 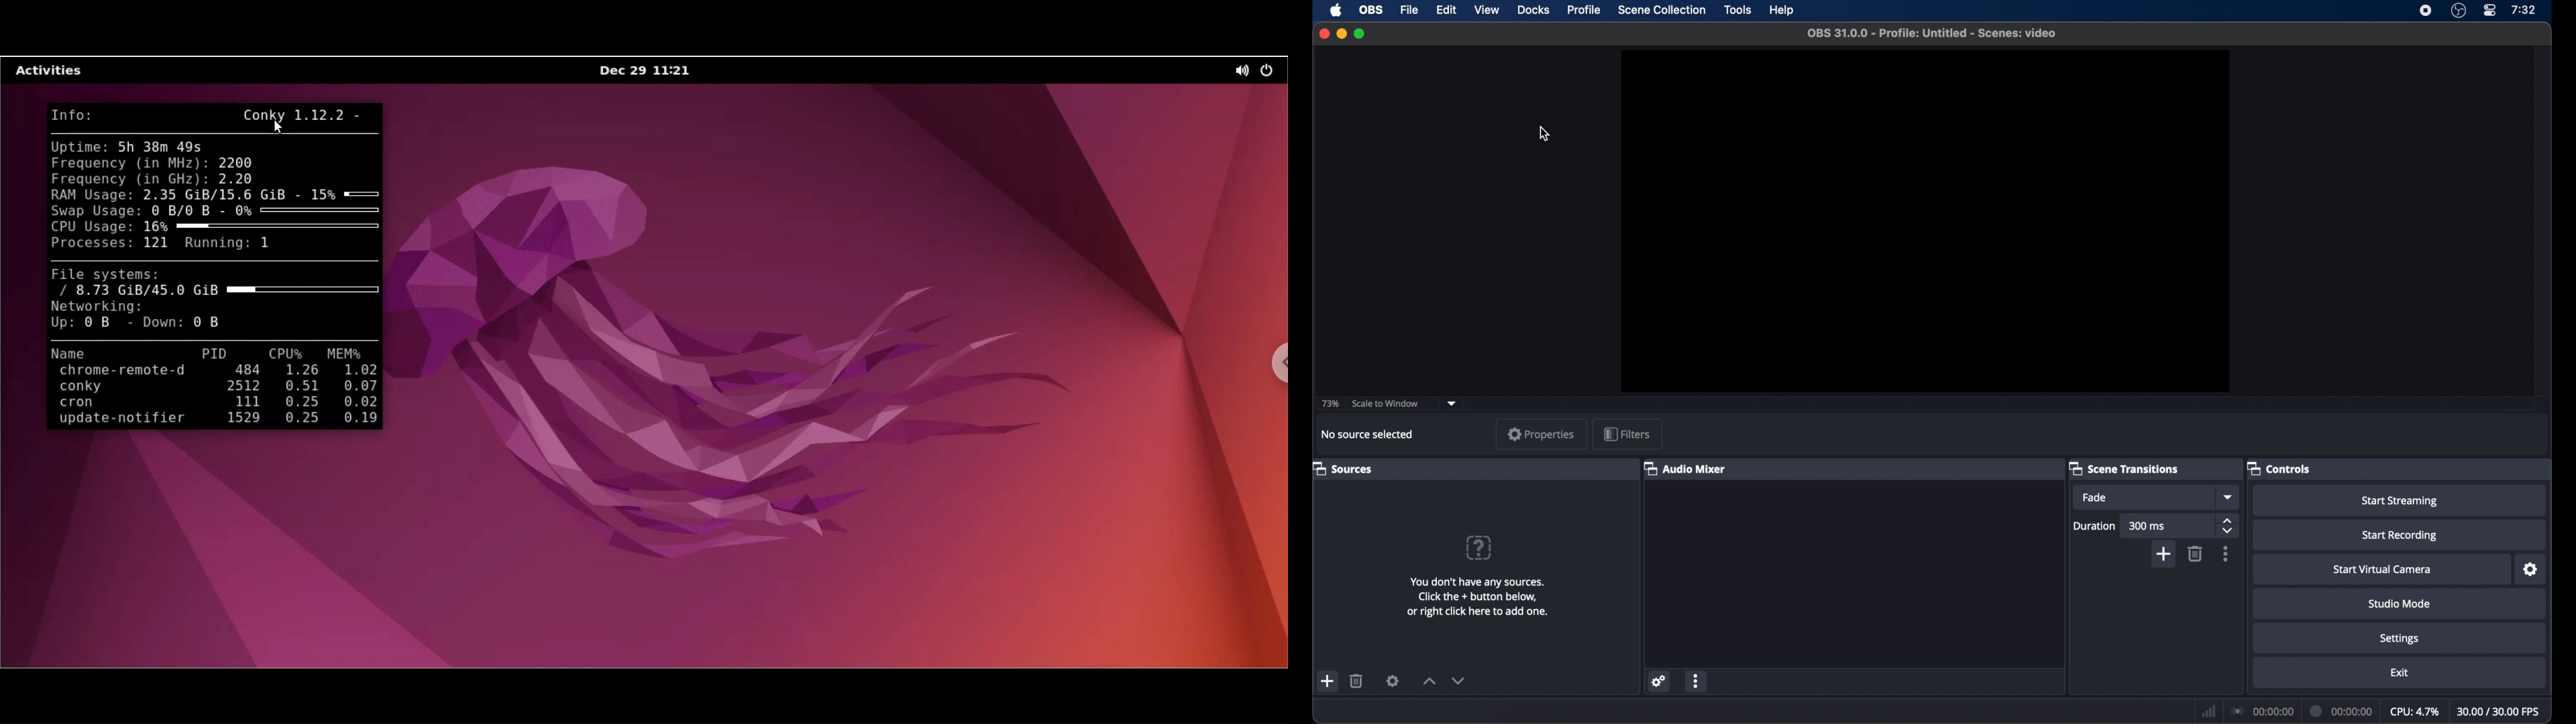 I want to click on help, so click(x=1782, y=11).